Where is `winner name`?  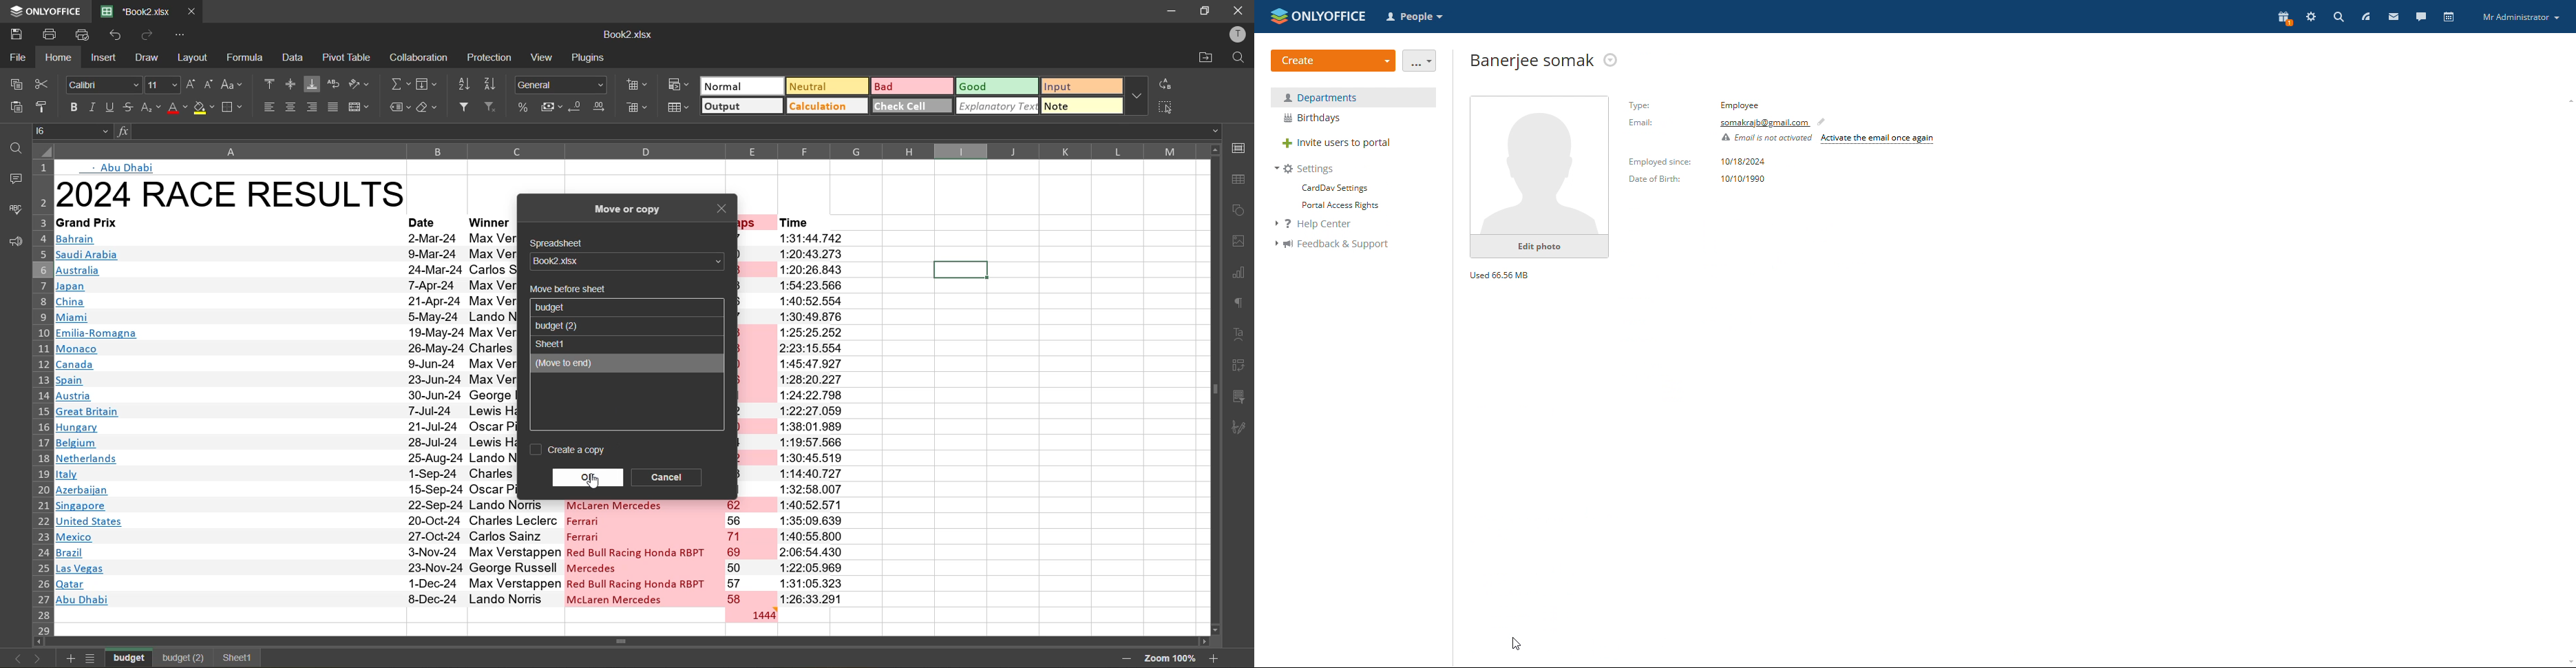 winner name is located at coordinates (491, 418).